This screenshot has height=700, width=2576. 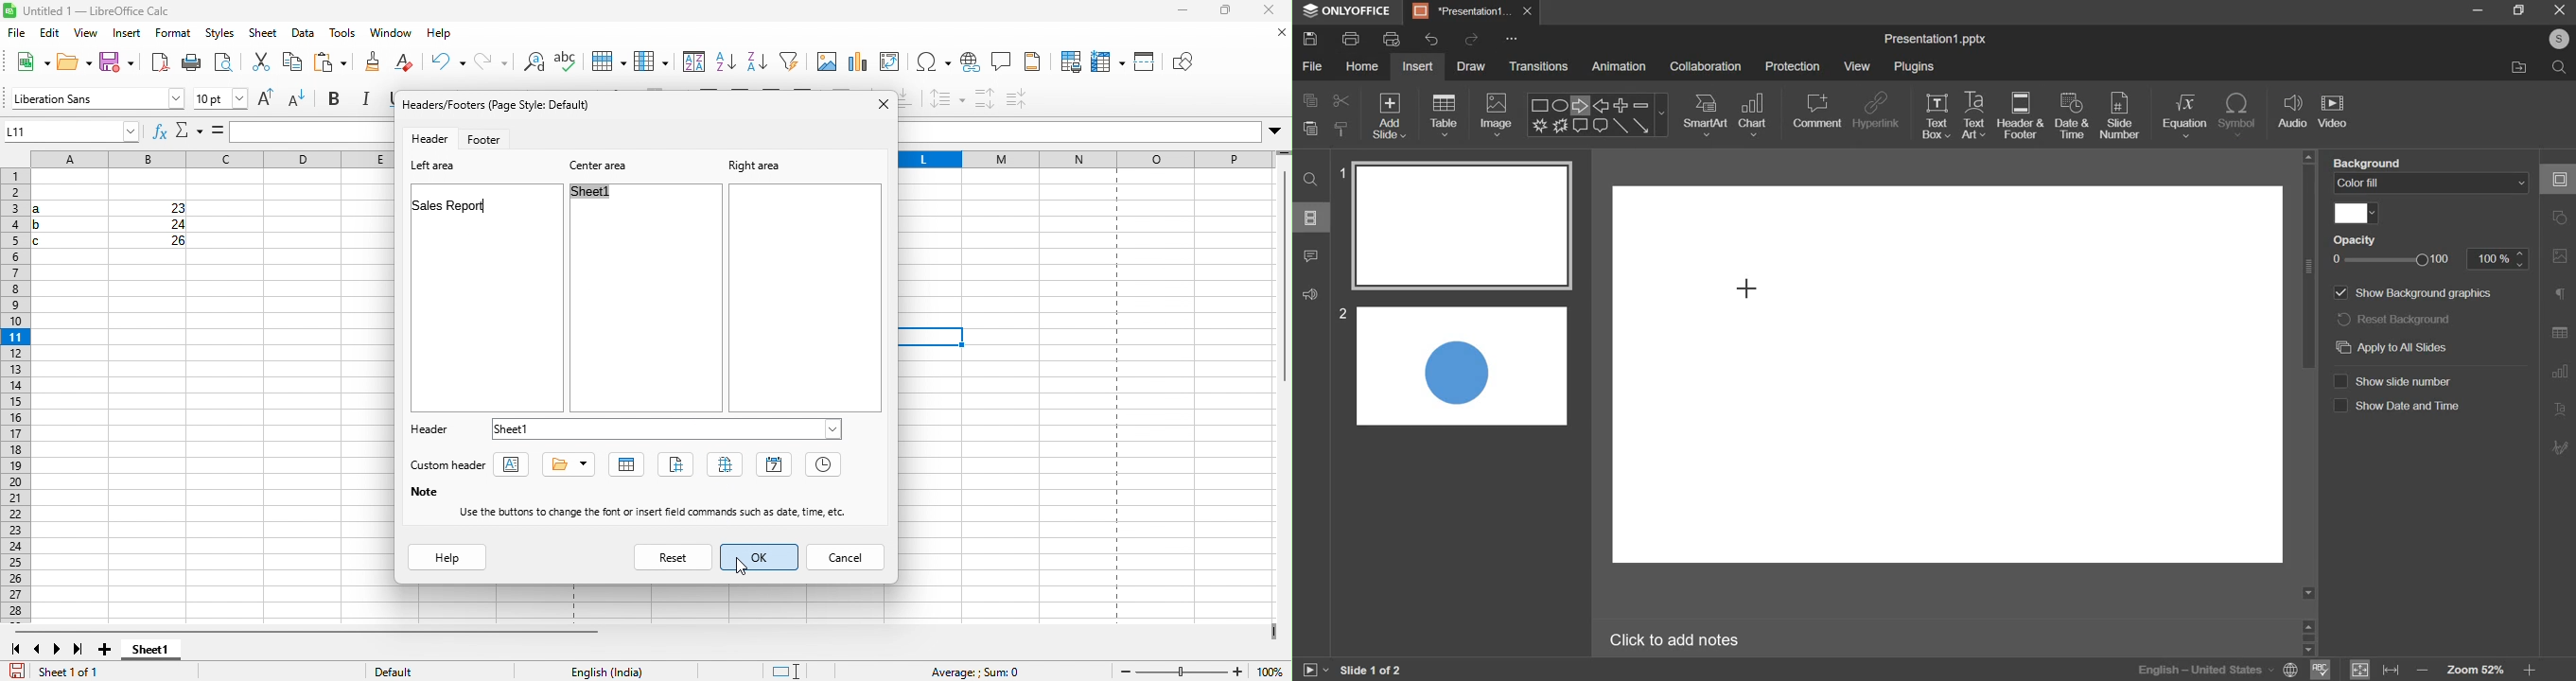 I want to click on Arrow, so click(x=1642, y=125).